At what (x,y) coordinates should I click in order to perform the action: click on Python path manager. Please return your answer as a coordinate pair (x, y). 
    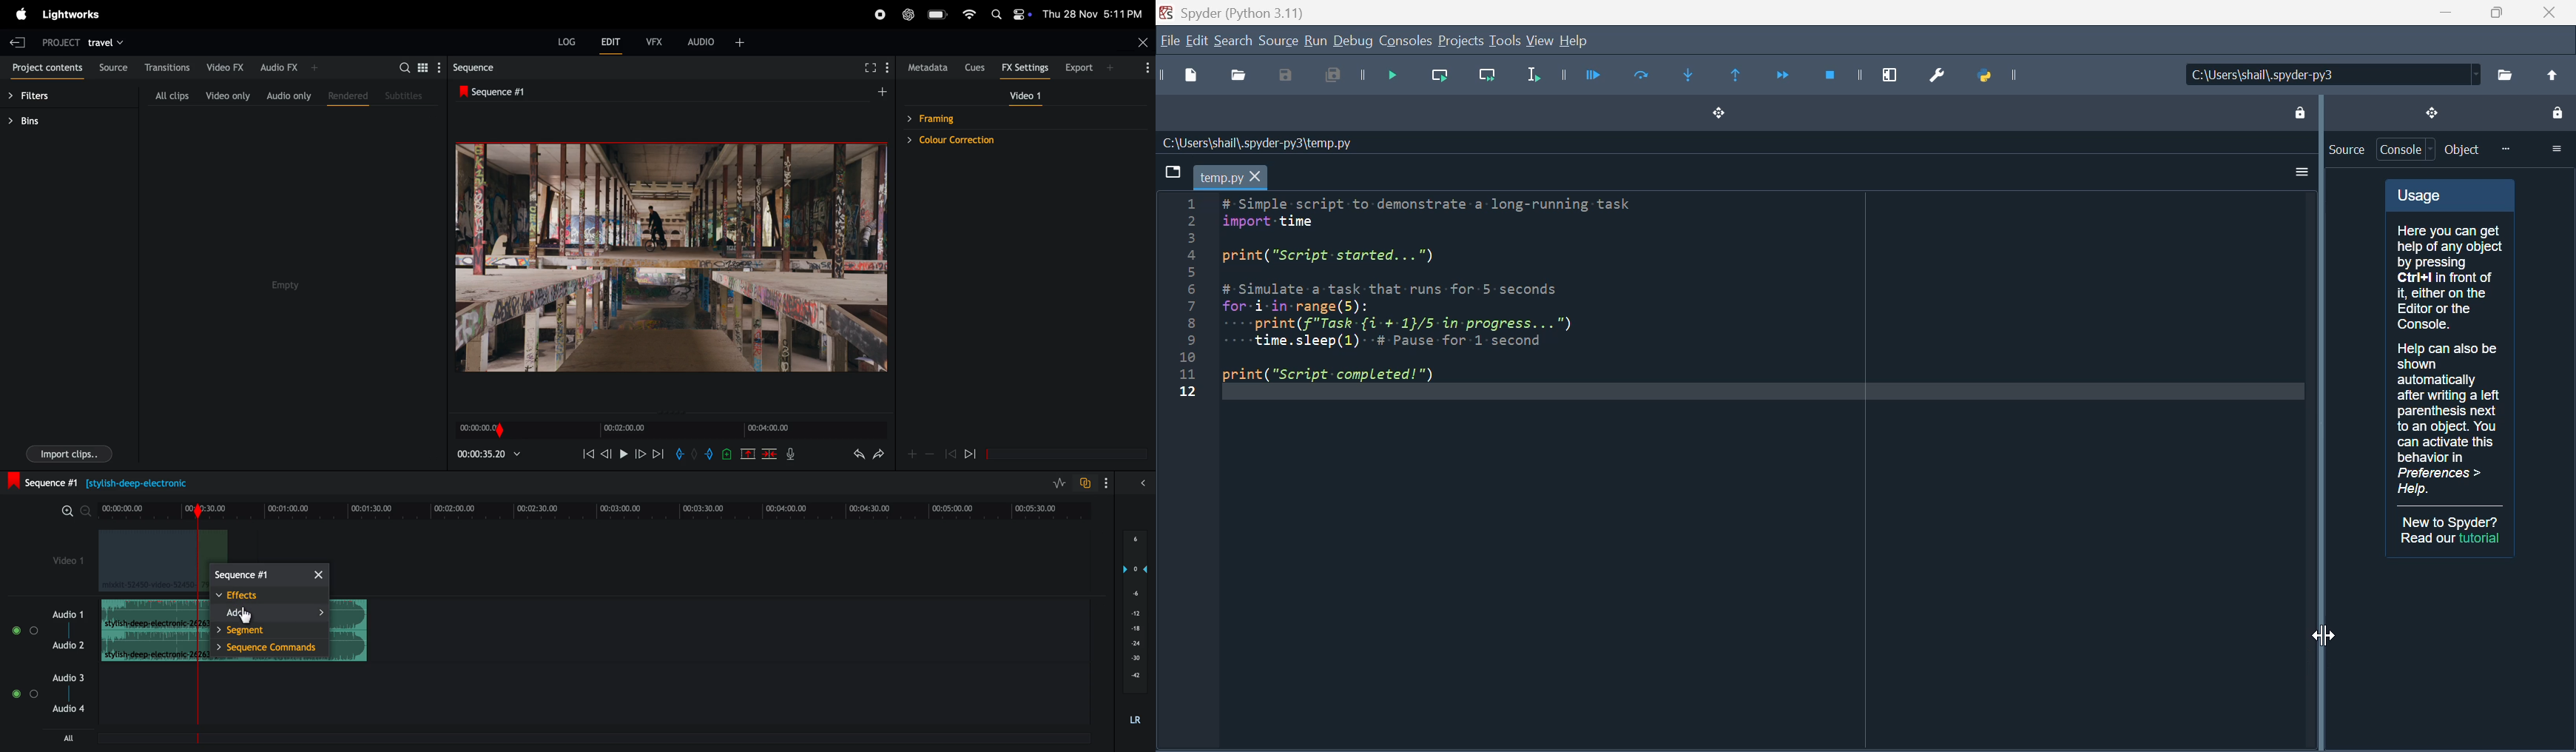
    Looking at the image, I should click on (2007, 75).